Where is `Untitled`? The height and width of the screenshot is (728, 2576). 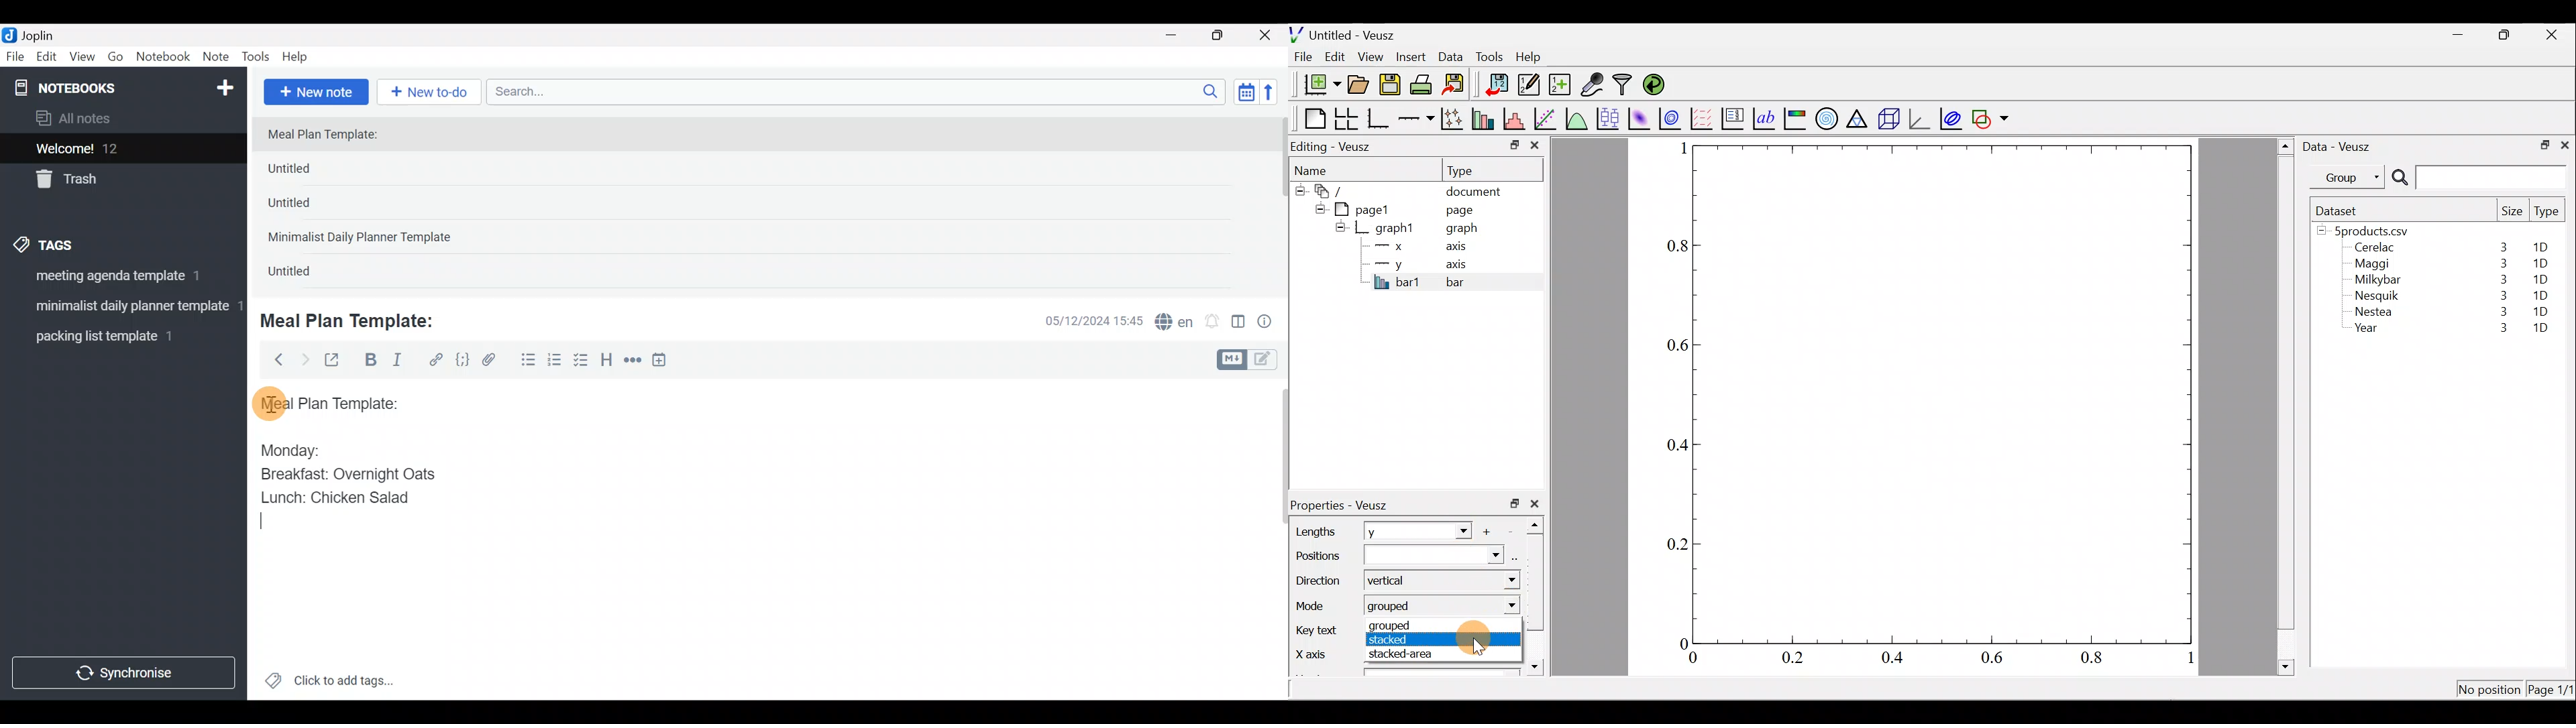
Untitled is located at coordinates (305, 274).